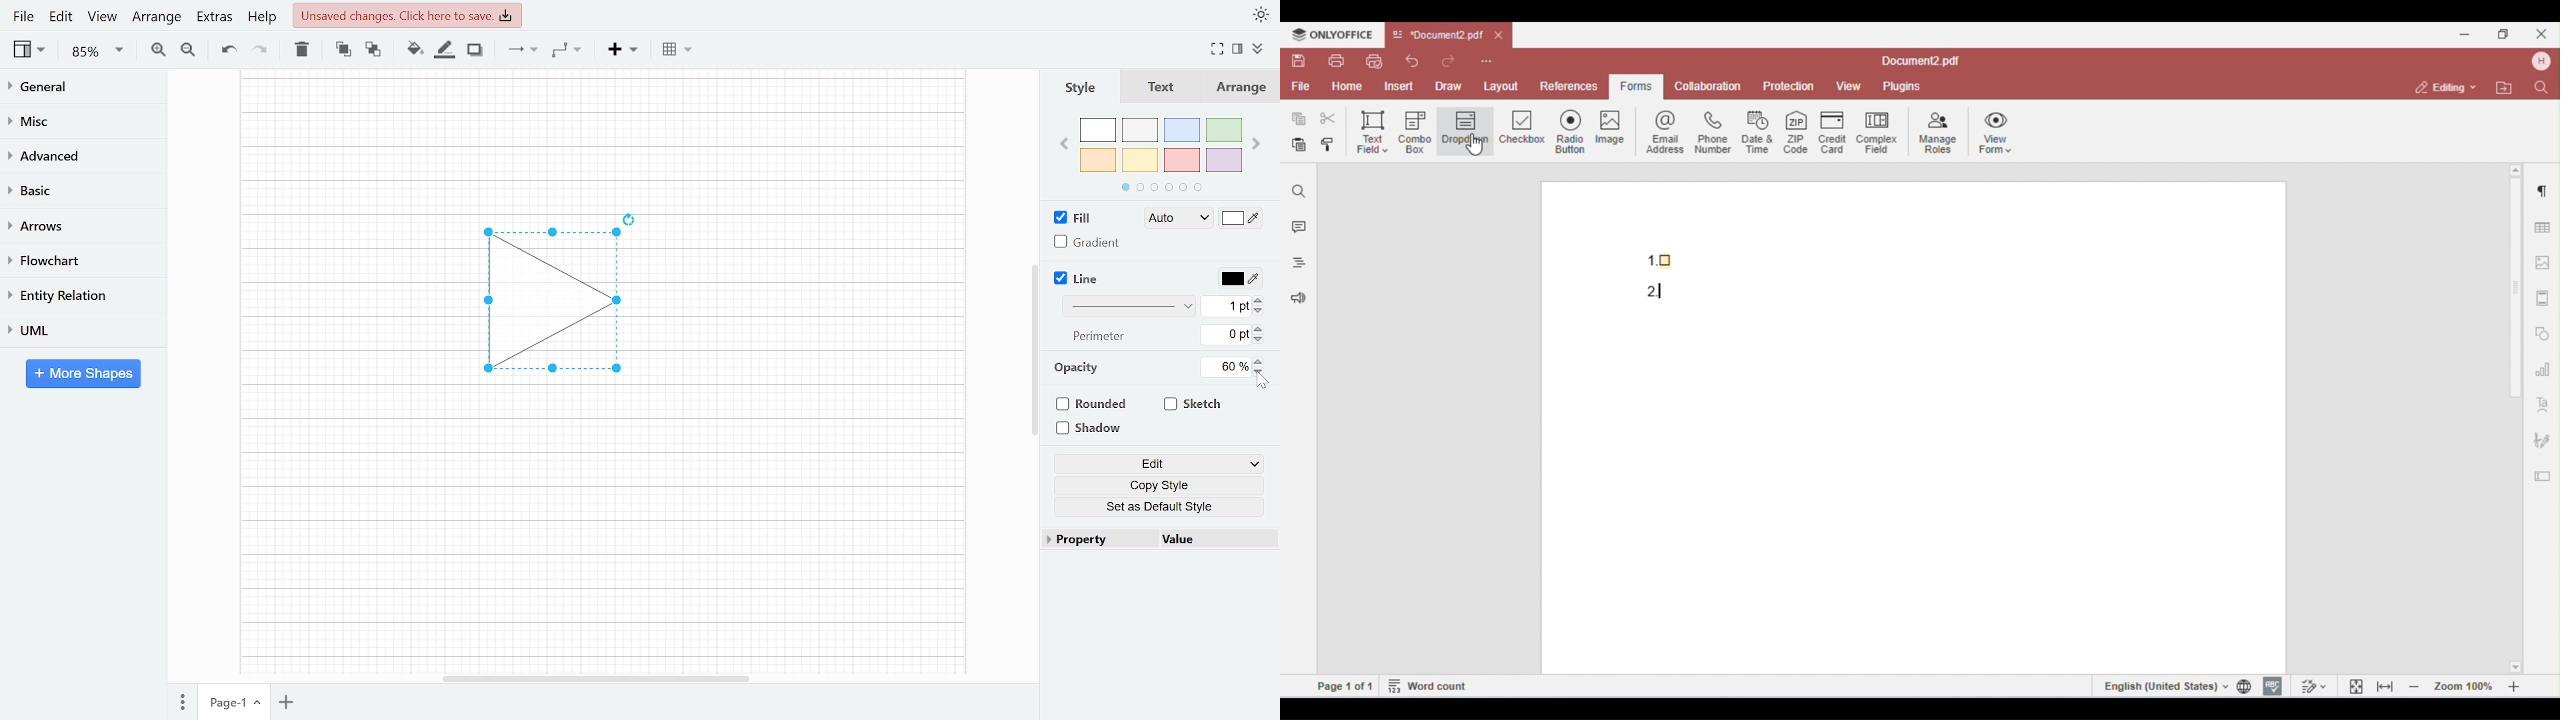  What do you see at coordinates (1225, 131) in the screenshot?
I see `green` at bounding box center [1225, 131].